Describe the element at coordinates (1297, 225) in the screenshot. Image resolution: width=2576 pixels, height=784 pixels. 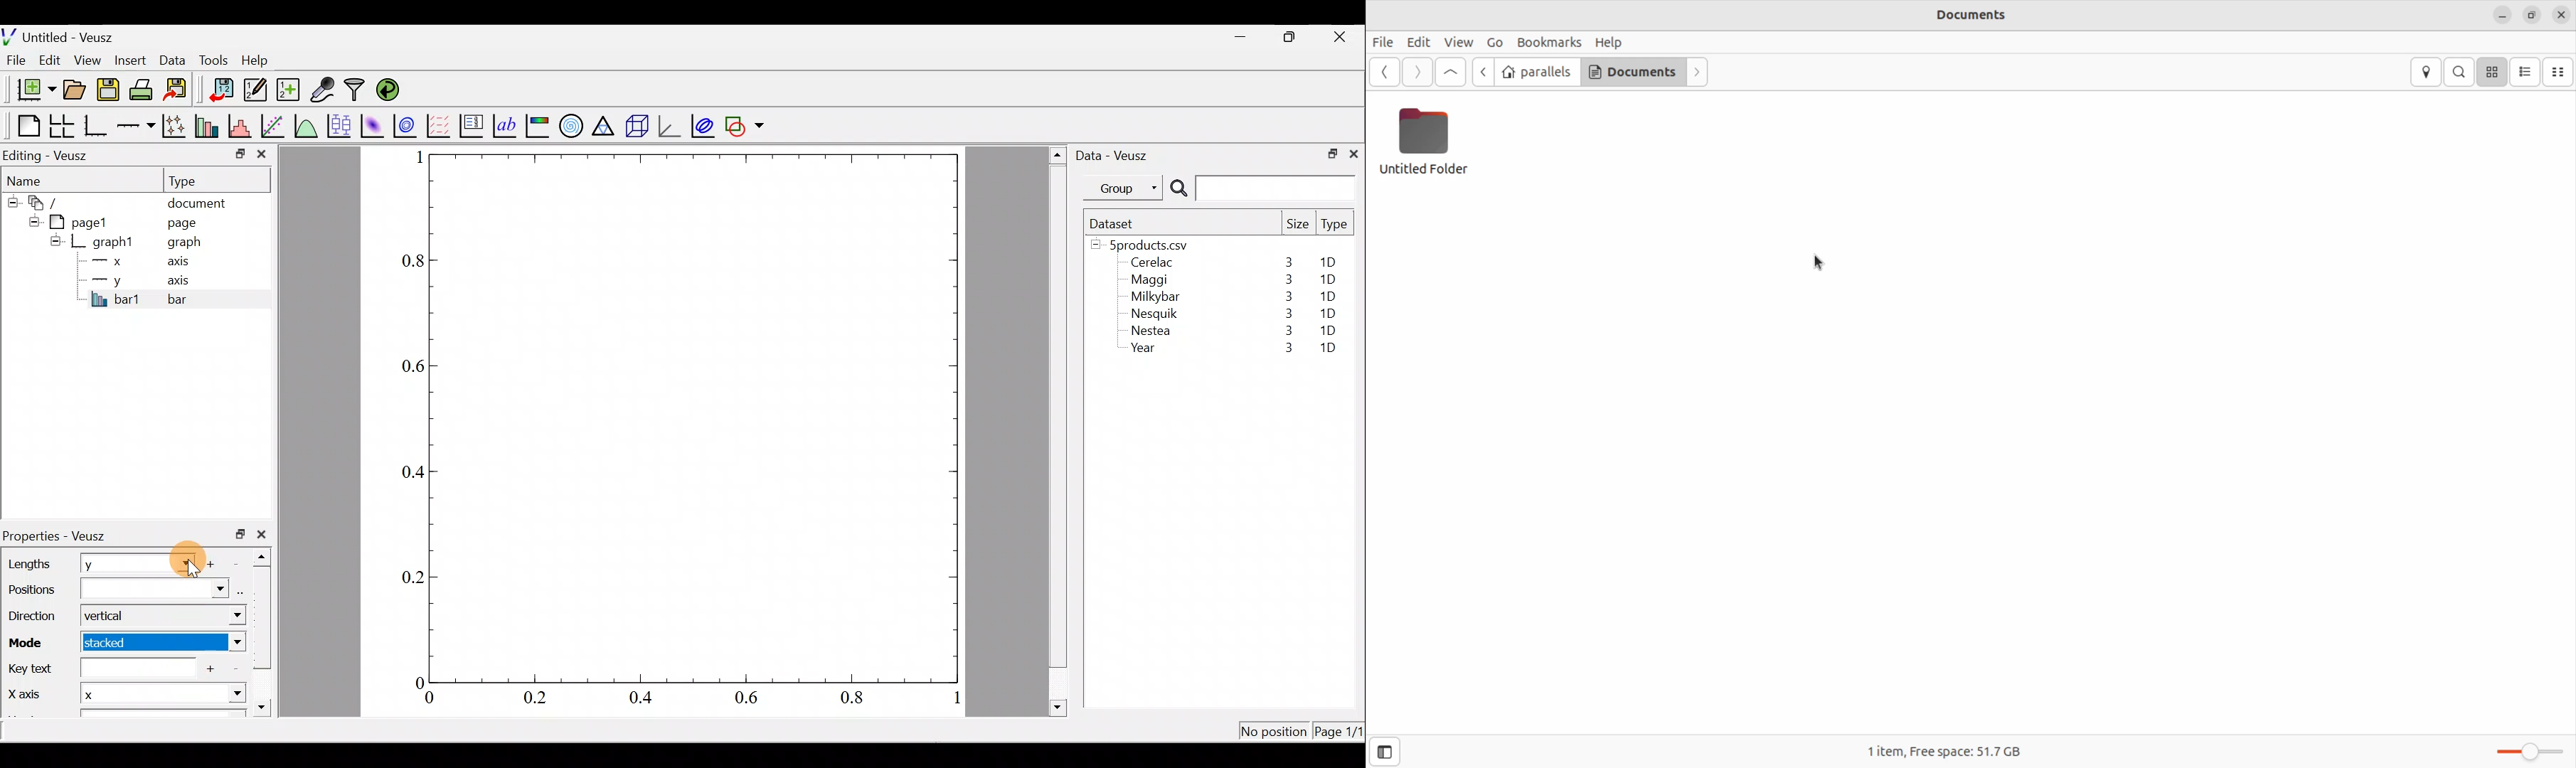
I see `Size` at that location.